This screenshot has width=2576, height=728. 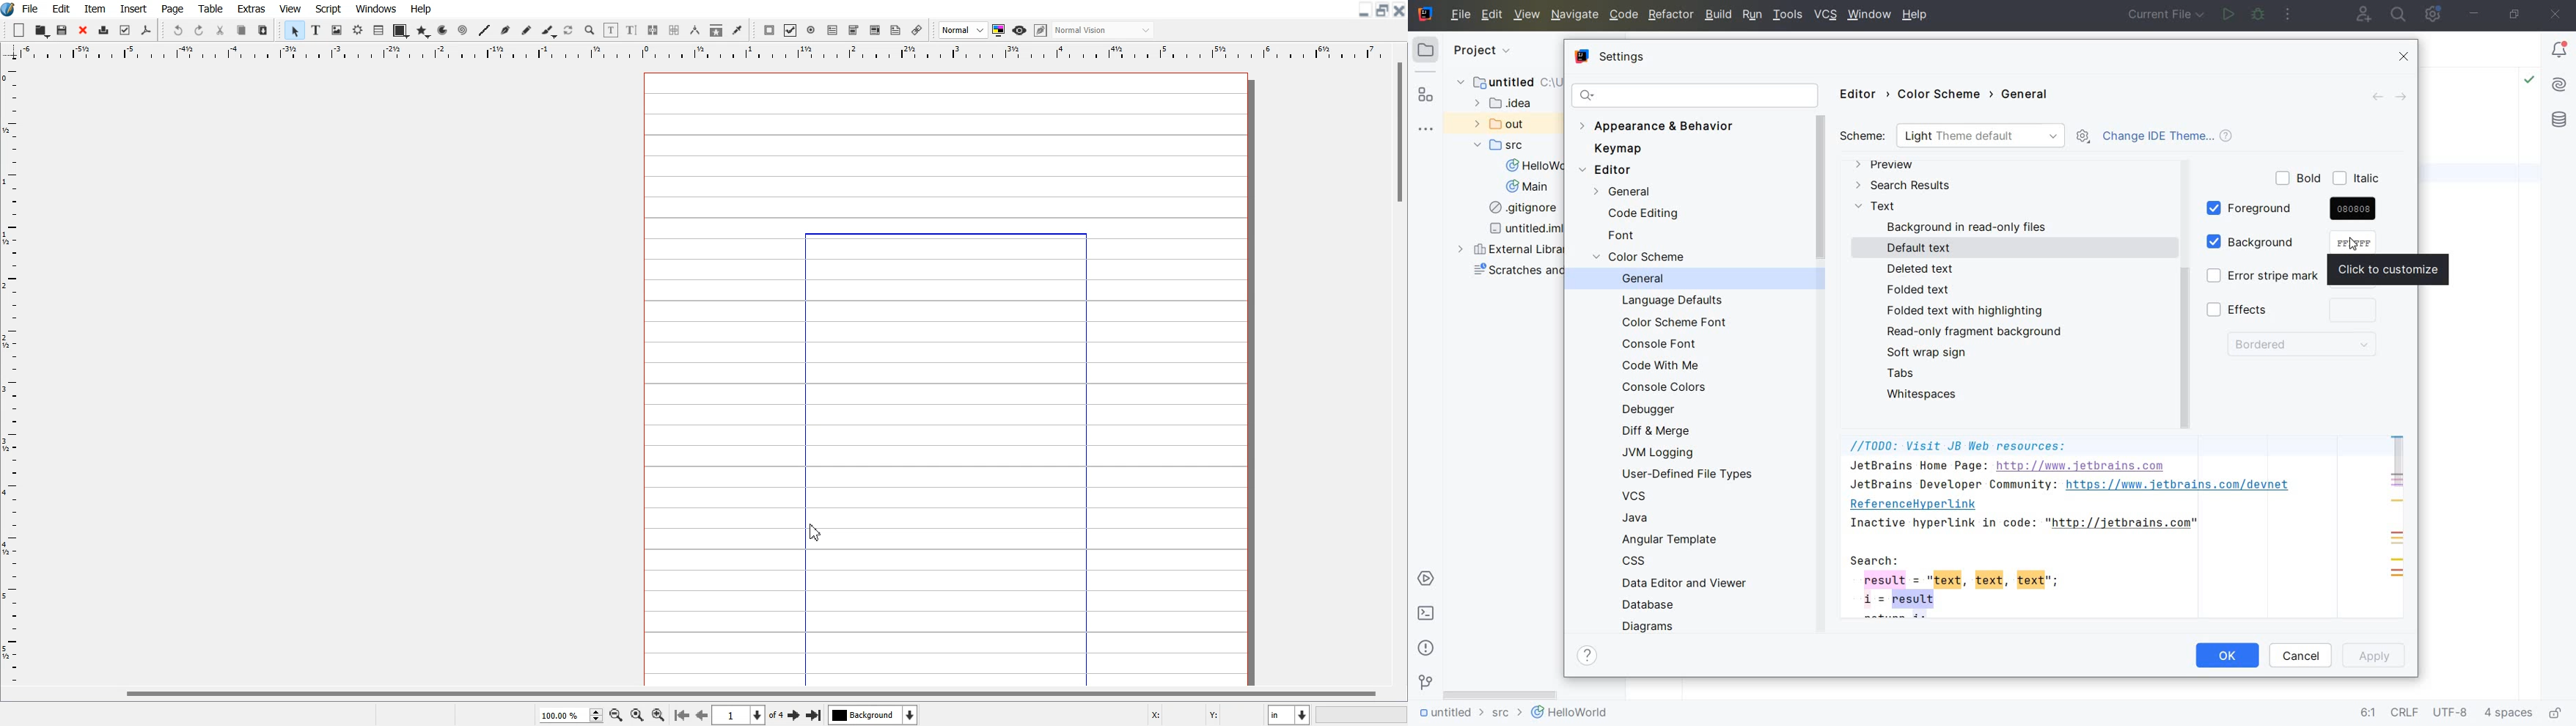 I want to click on project, so click(x=1457, y=49).